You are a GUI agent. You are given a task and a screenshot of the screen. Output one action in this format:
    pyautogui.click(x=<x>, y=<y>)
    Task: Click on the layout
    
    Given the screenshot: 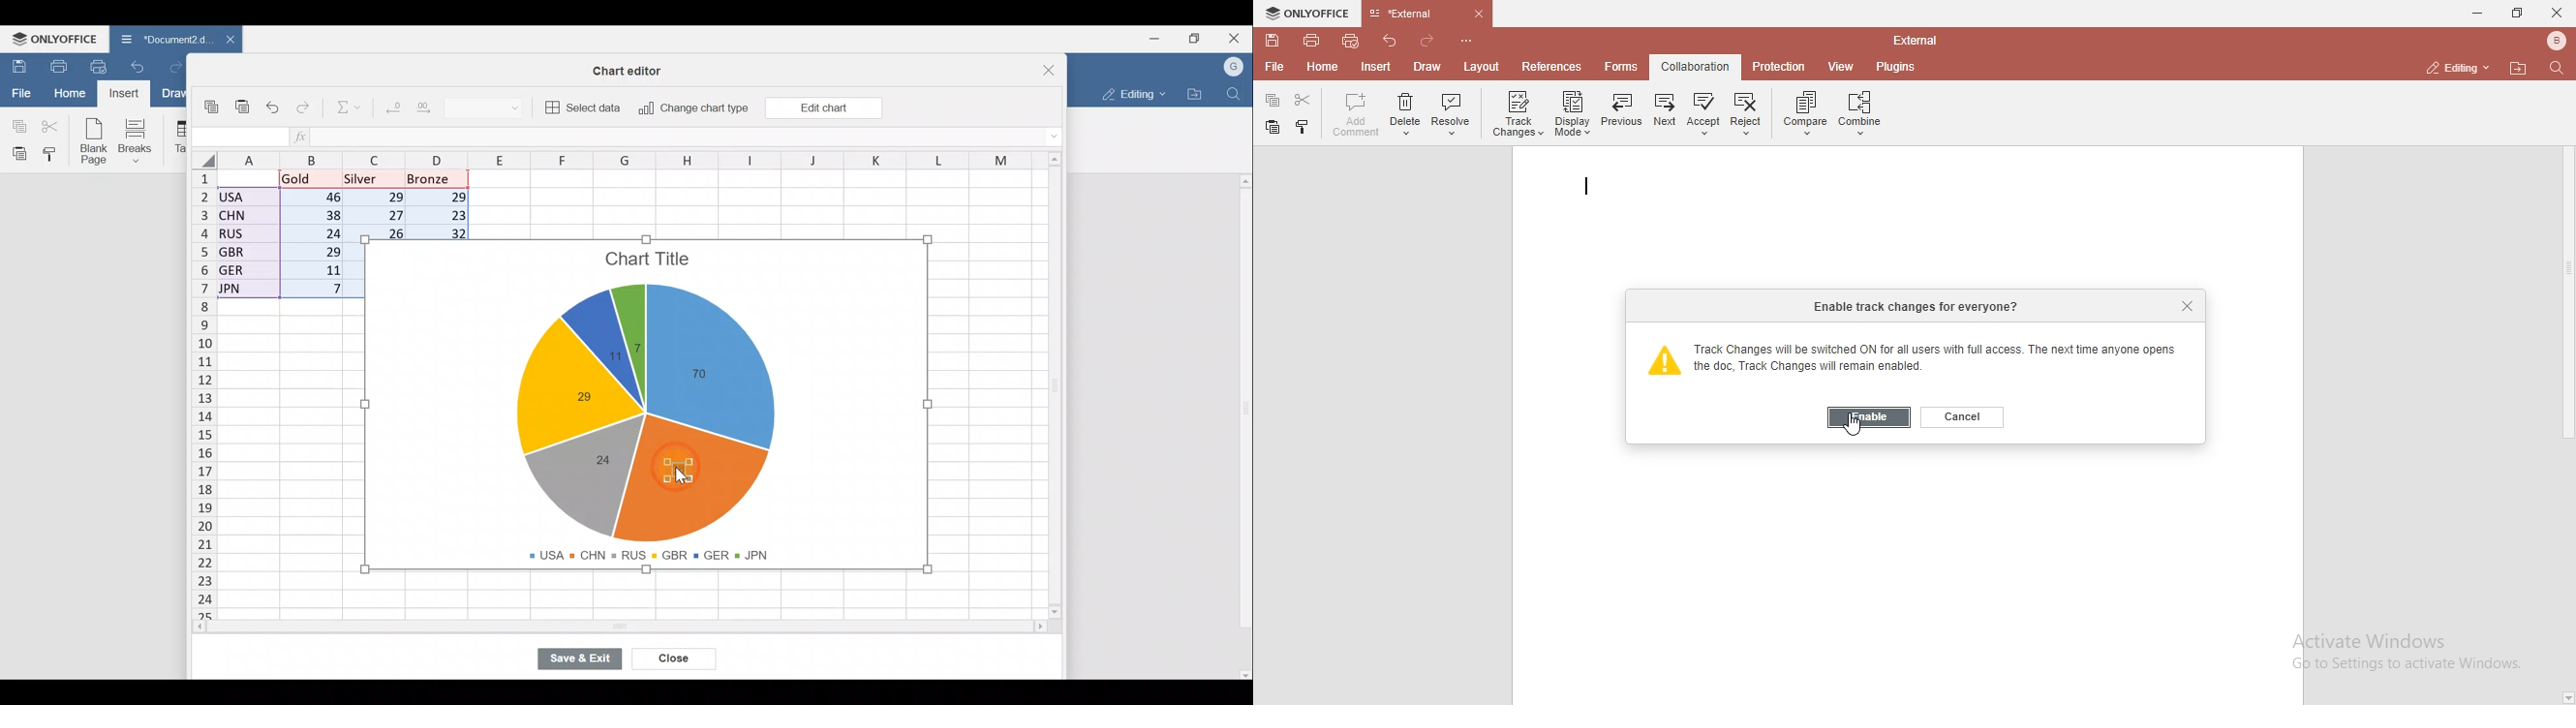 What is the action you would take?
    pyautogui.click(x=1481, y=68)
    